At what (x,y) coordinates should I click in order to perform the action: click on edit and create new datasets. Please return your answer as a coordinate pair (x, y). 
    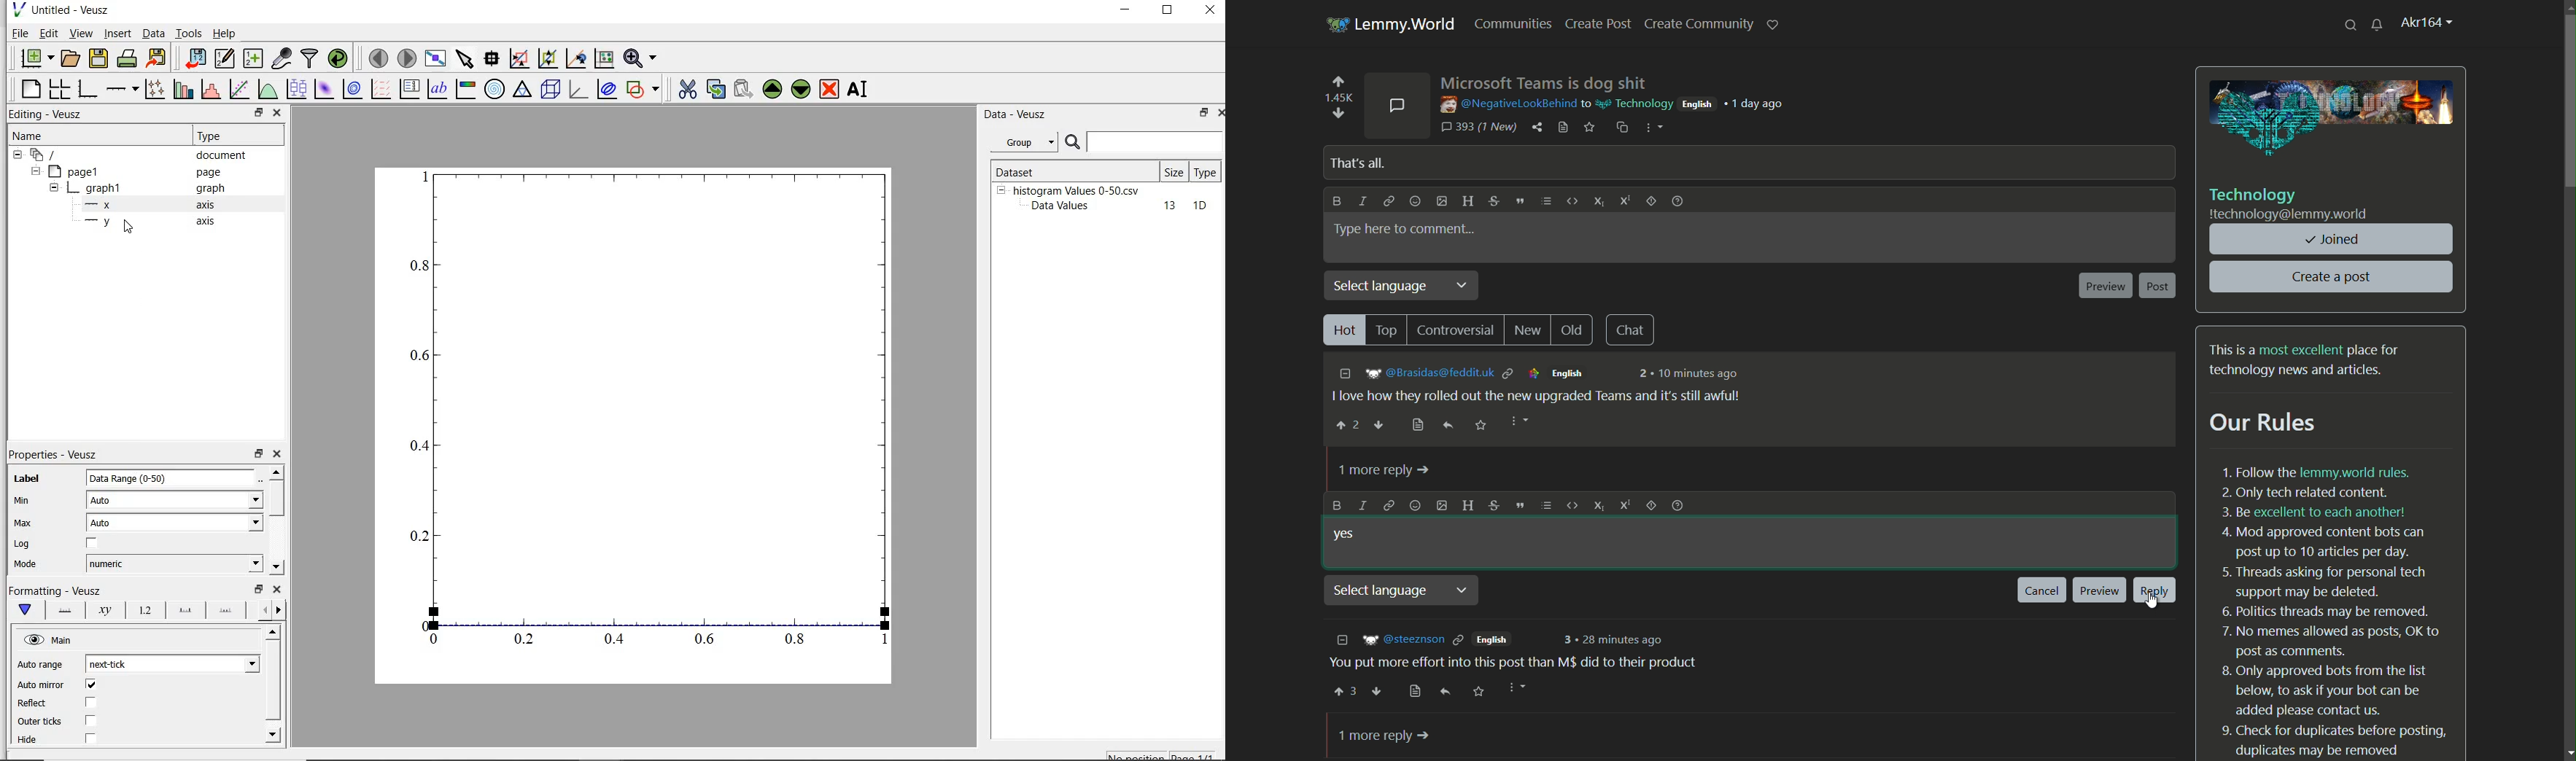
    Looking at the image, I should click on (225, 58).